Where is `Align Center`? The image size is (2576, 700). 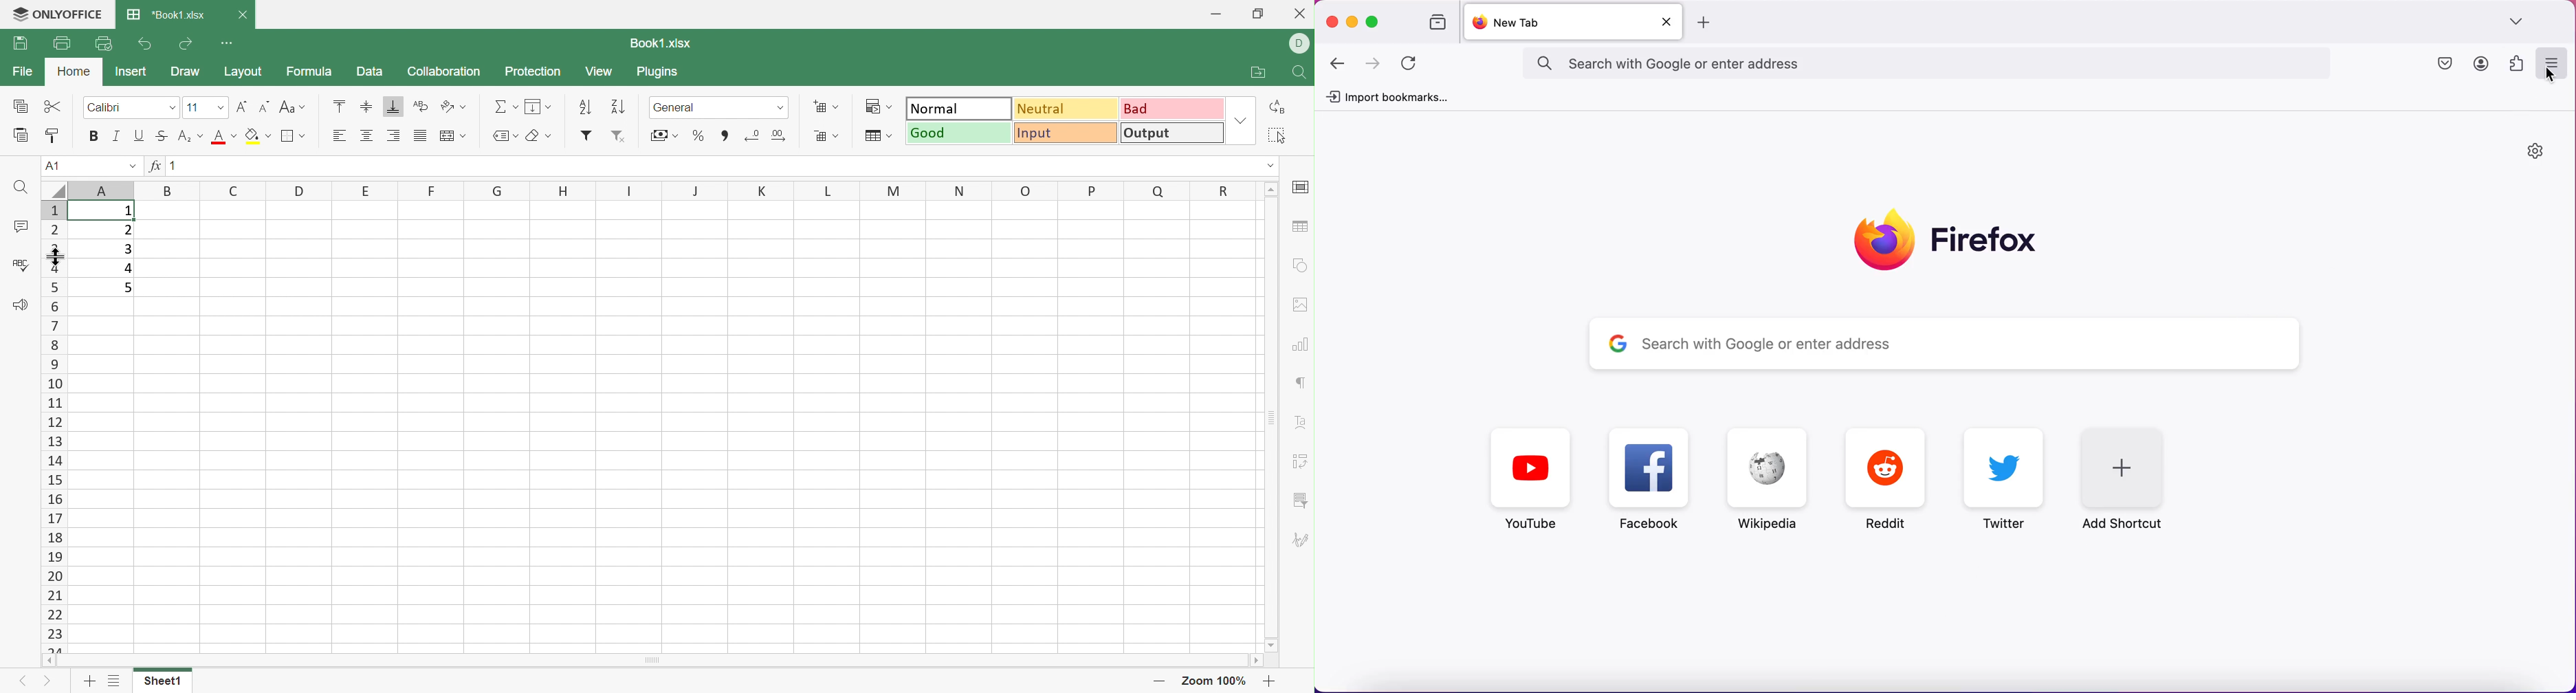
Align Center is located at coordinates (368, 135).